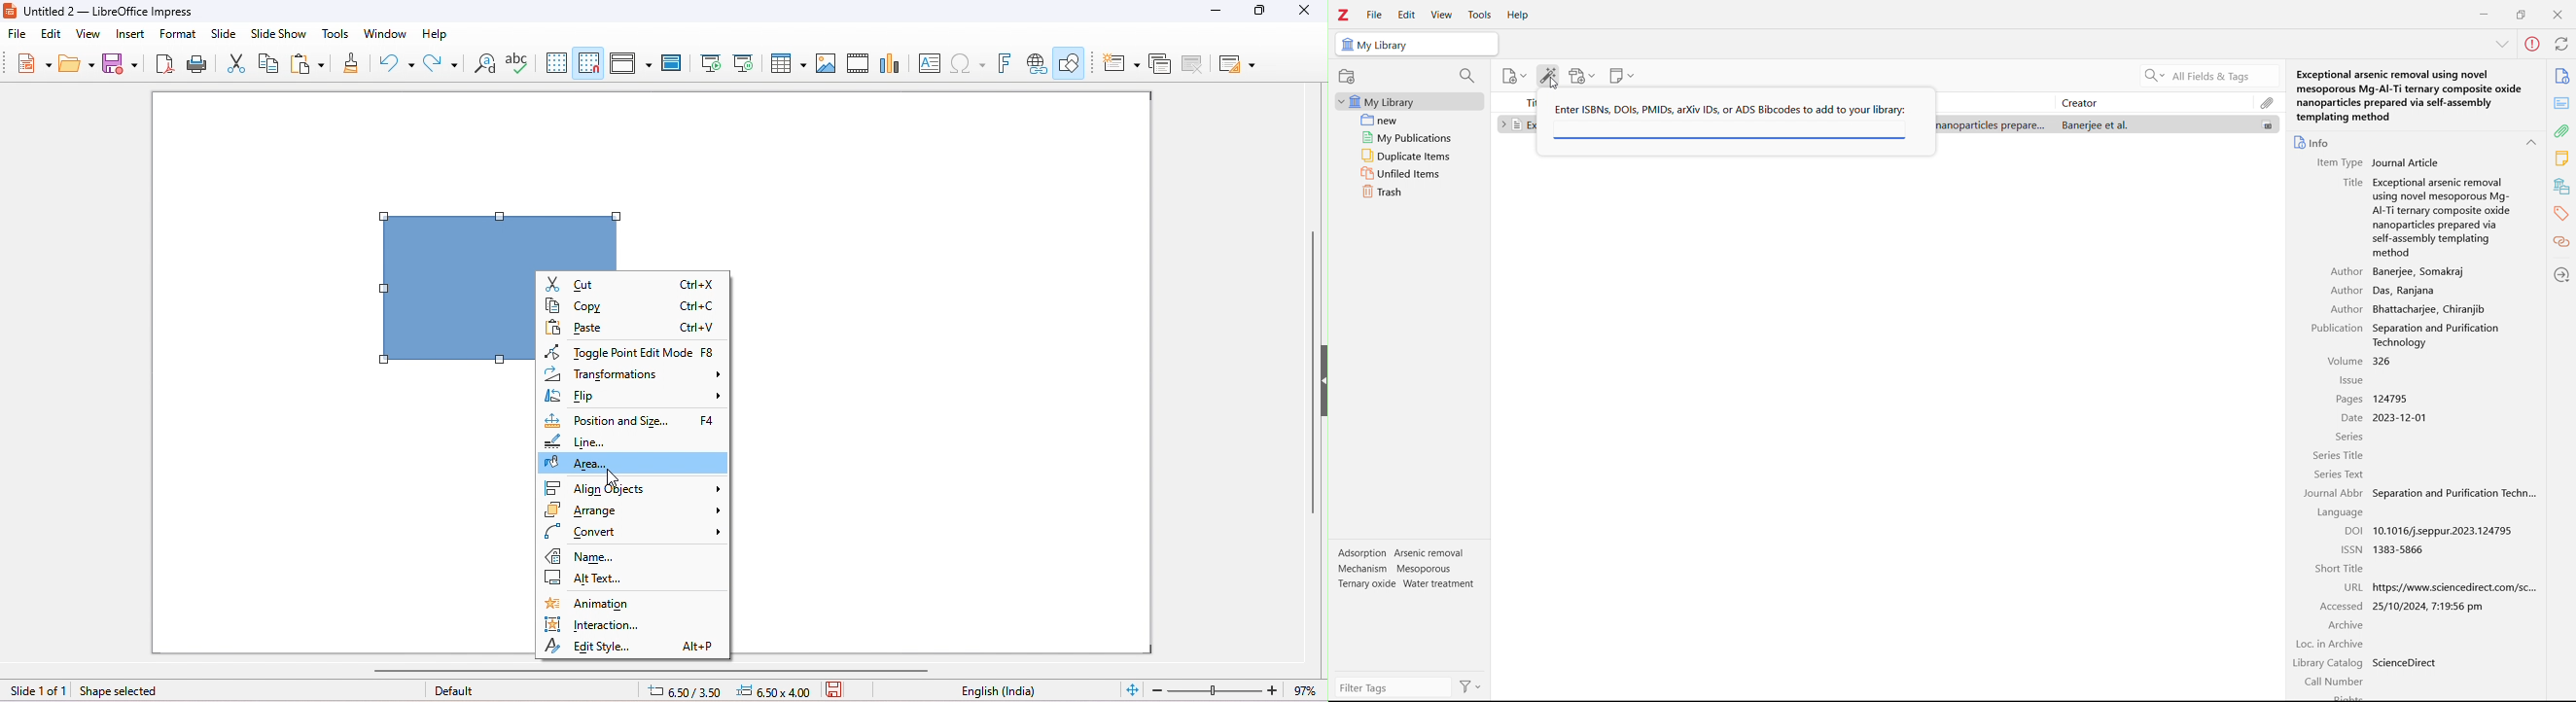  Describe the element at coordinates (386, 33) in the screenshot. I see `window` at that location.